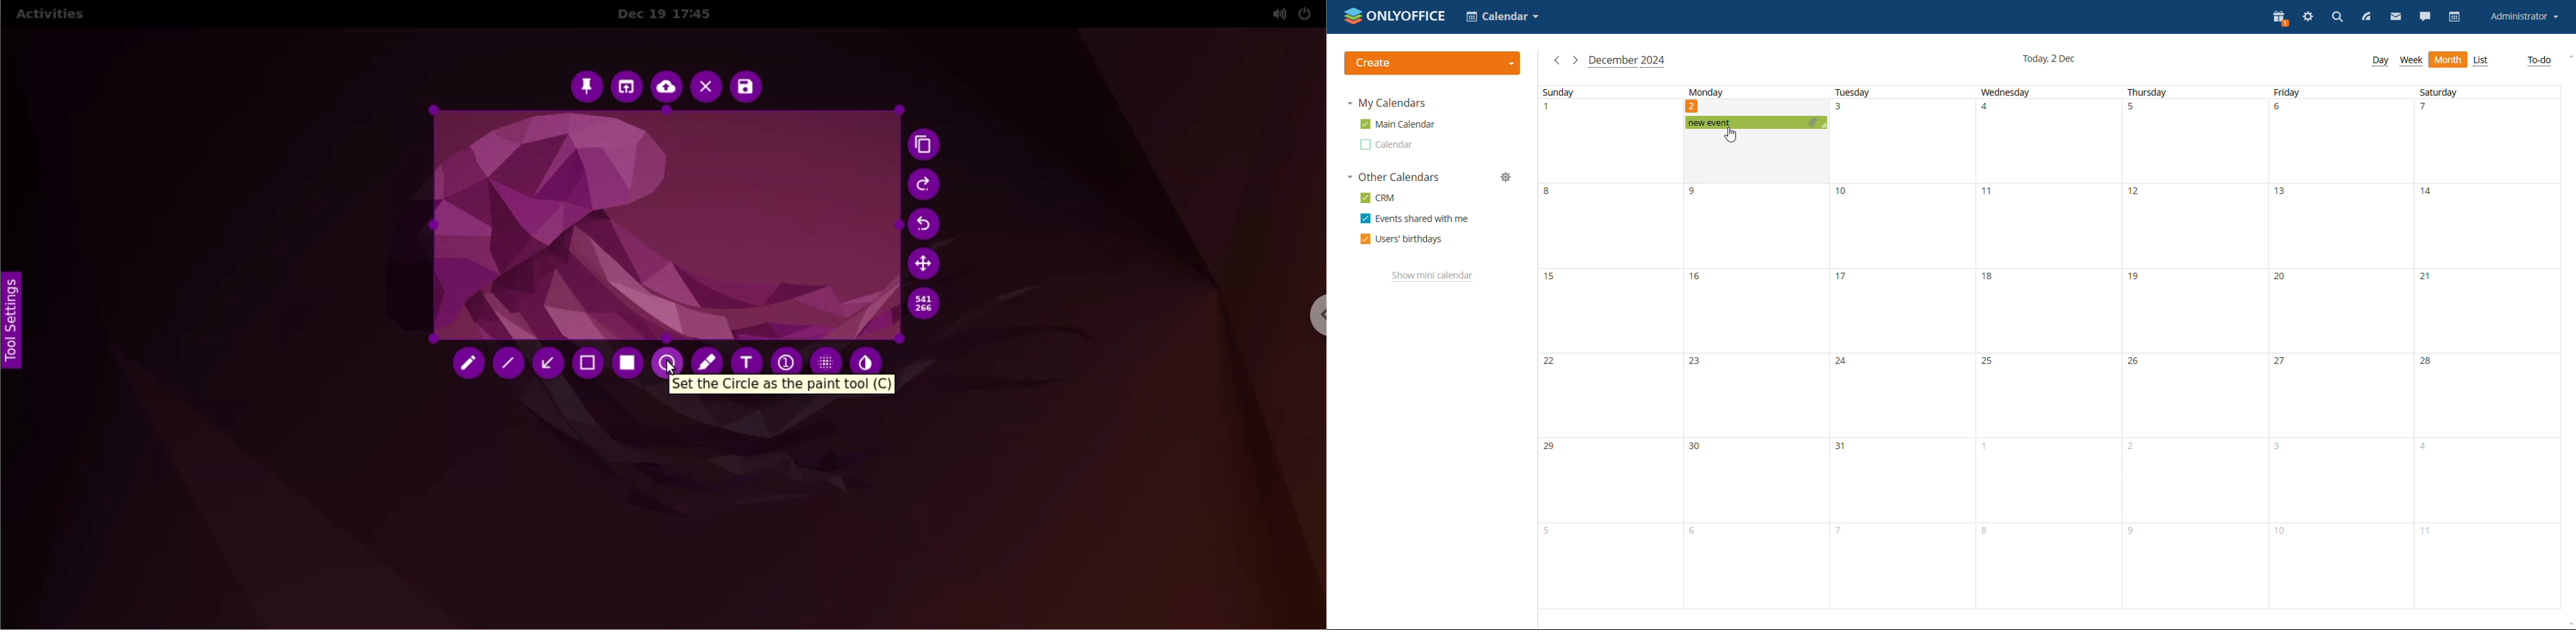 Image resolution: width=2576 pixels, height=644 pixels. What do you see at coordinates (707, 359) in the screenshot?
I see `marker tool` at bounding box center [707, 359].